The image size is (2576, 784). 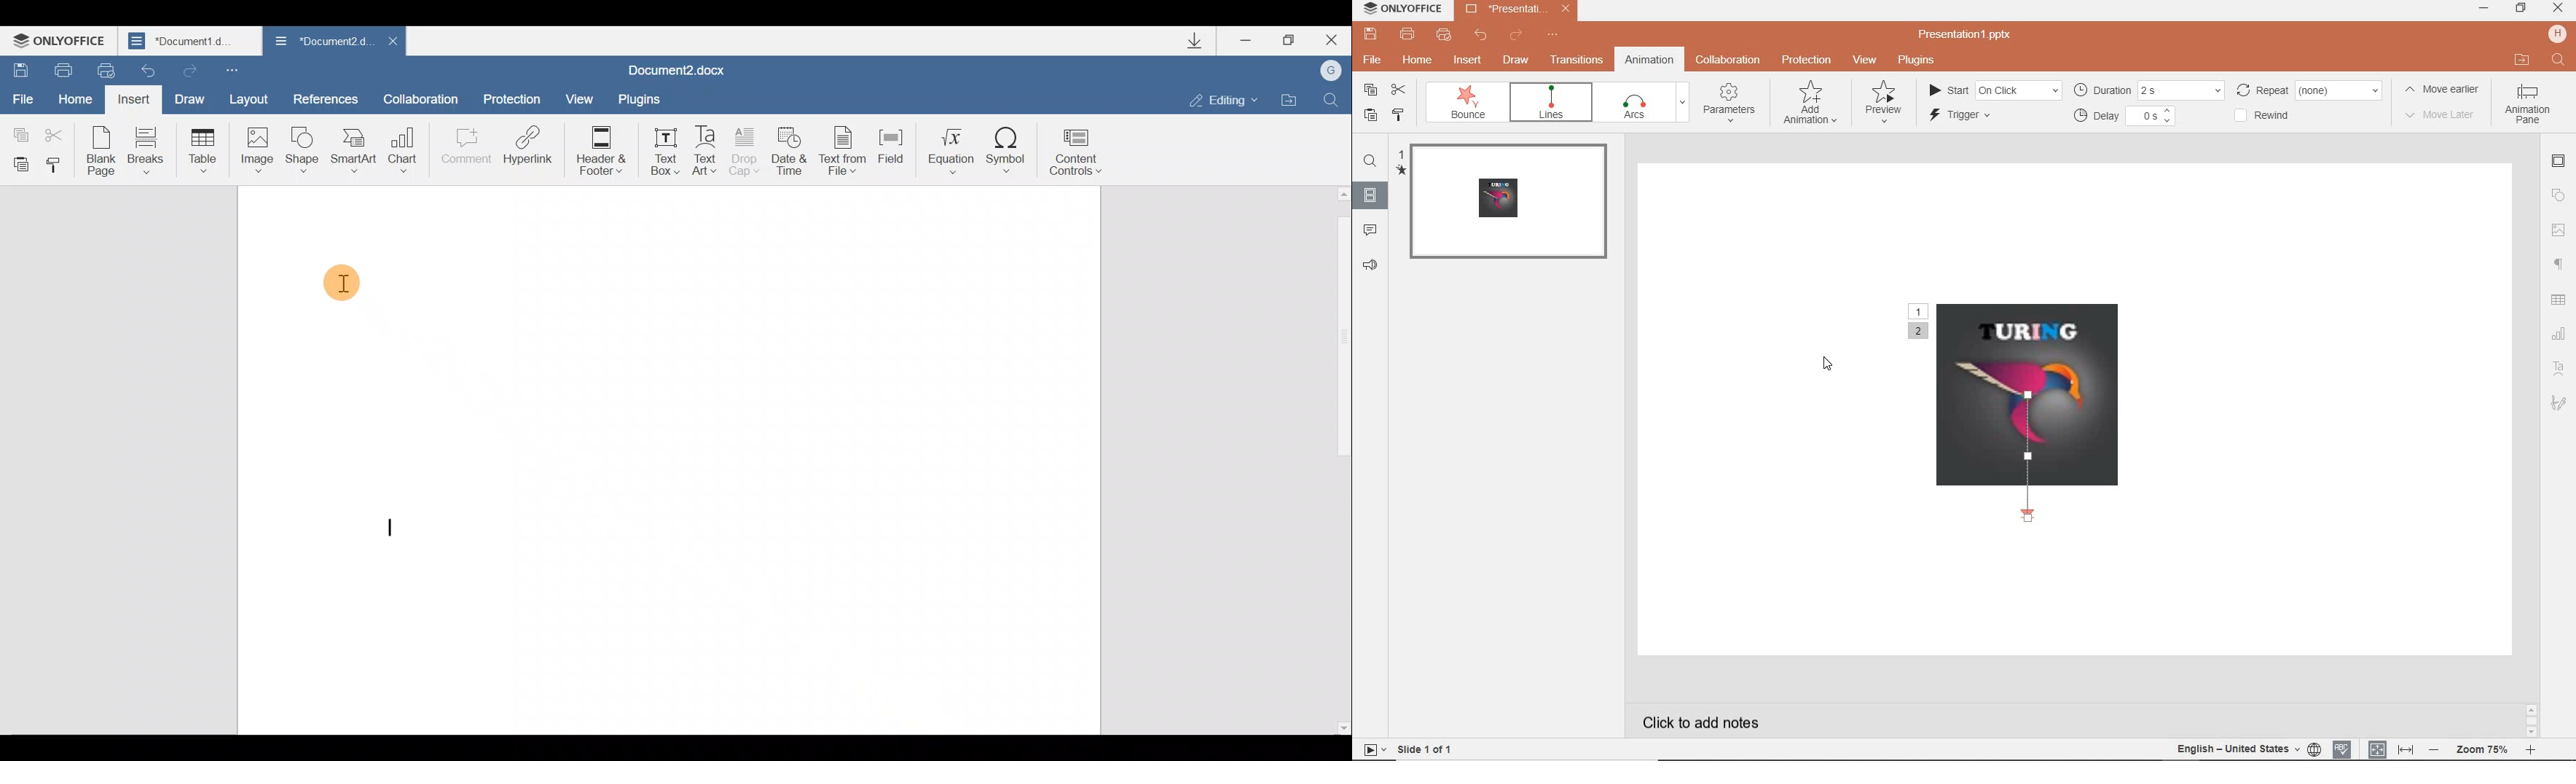 I want to click on draw, so click(x=1518, y=61).